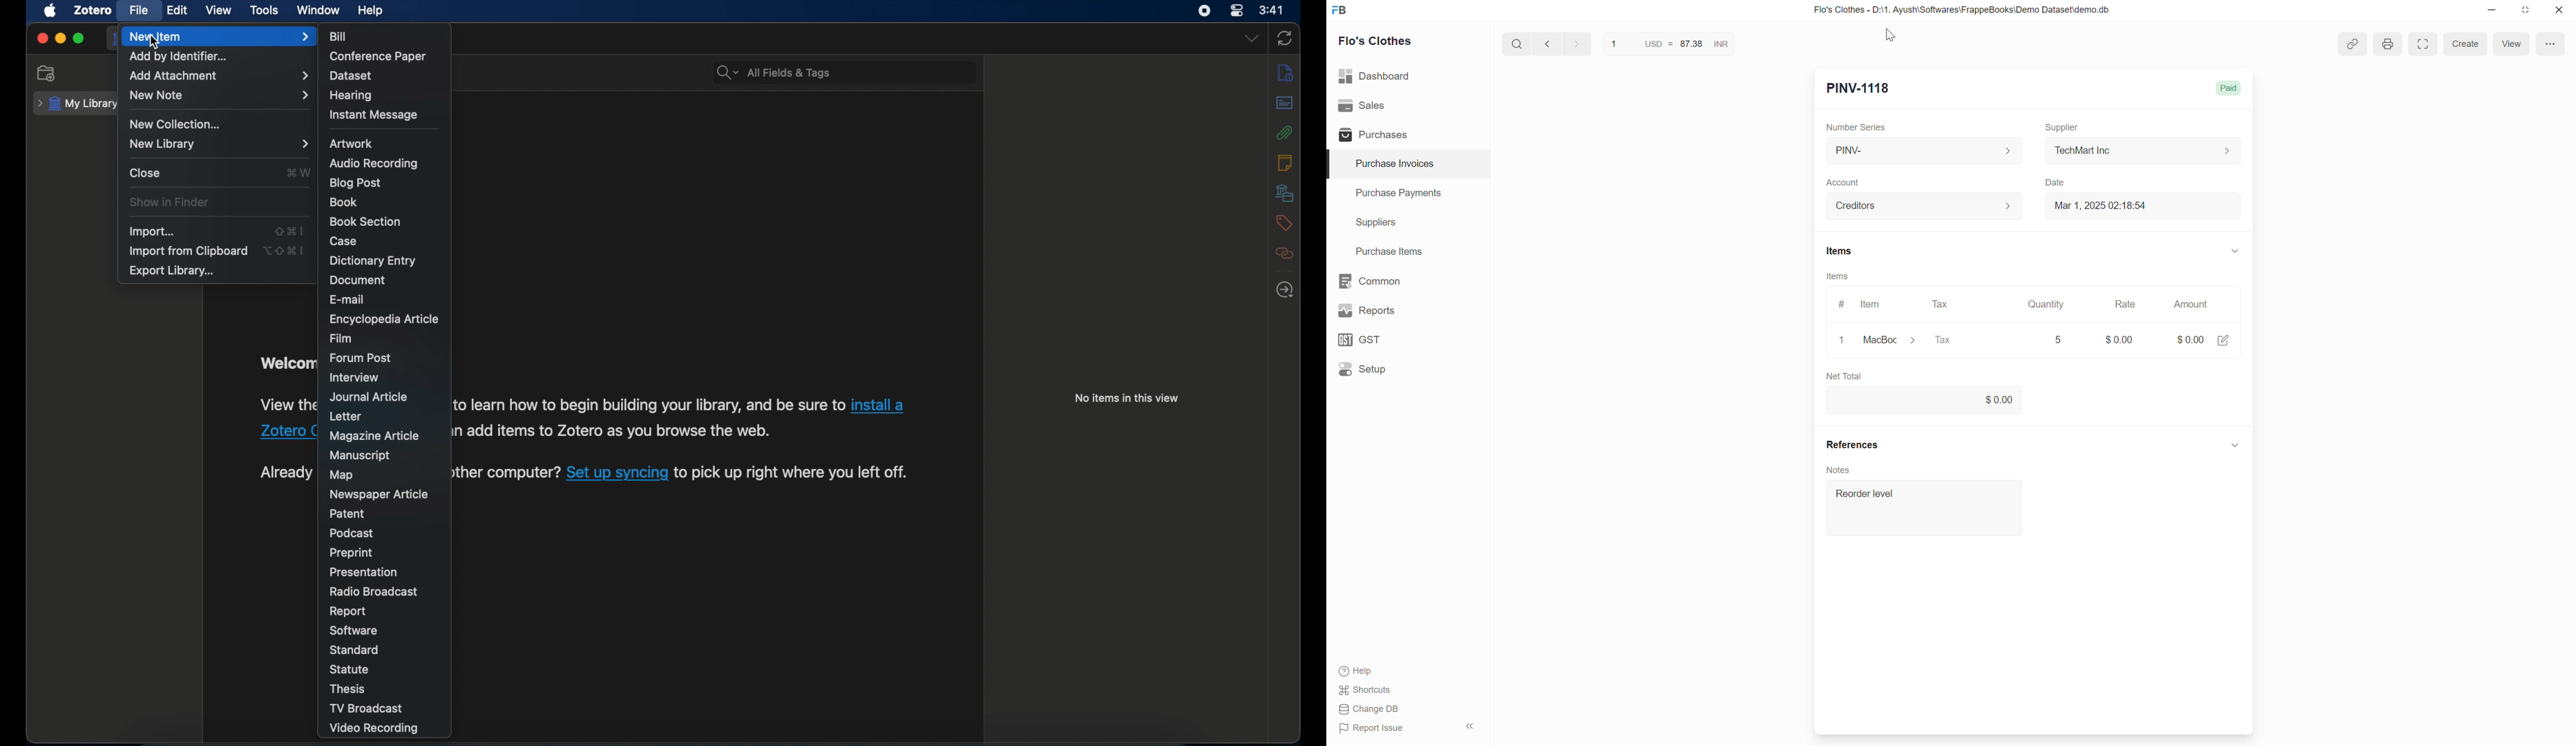 The image size is (2576, 756). What do you see at coordinates (1284, 38) in the screenshot?
I see `sync` at bounding box center [1284, 38].